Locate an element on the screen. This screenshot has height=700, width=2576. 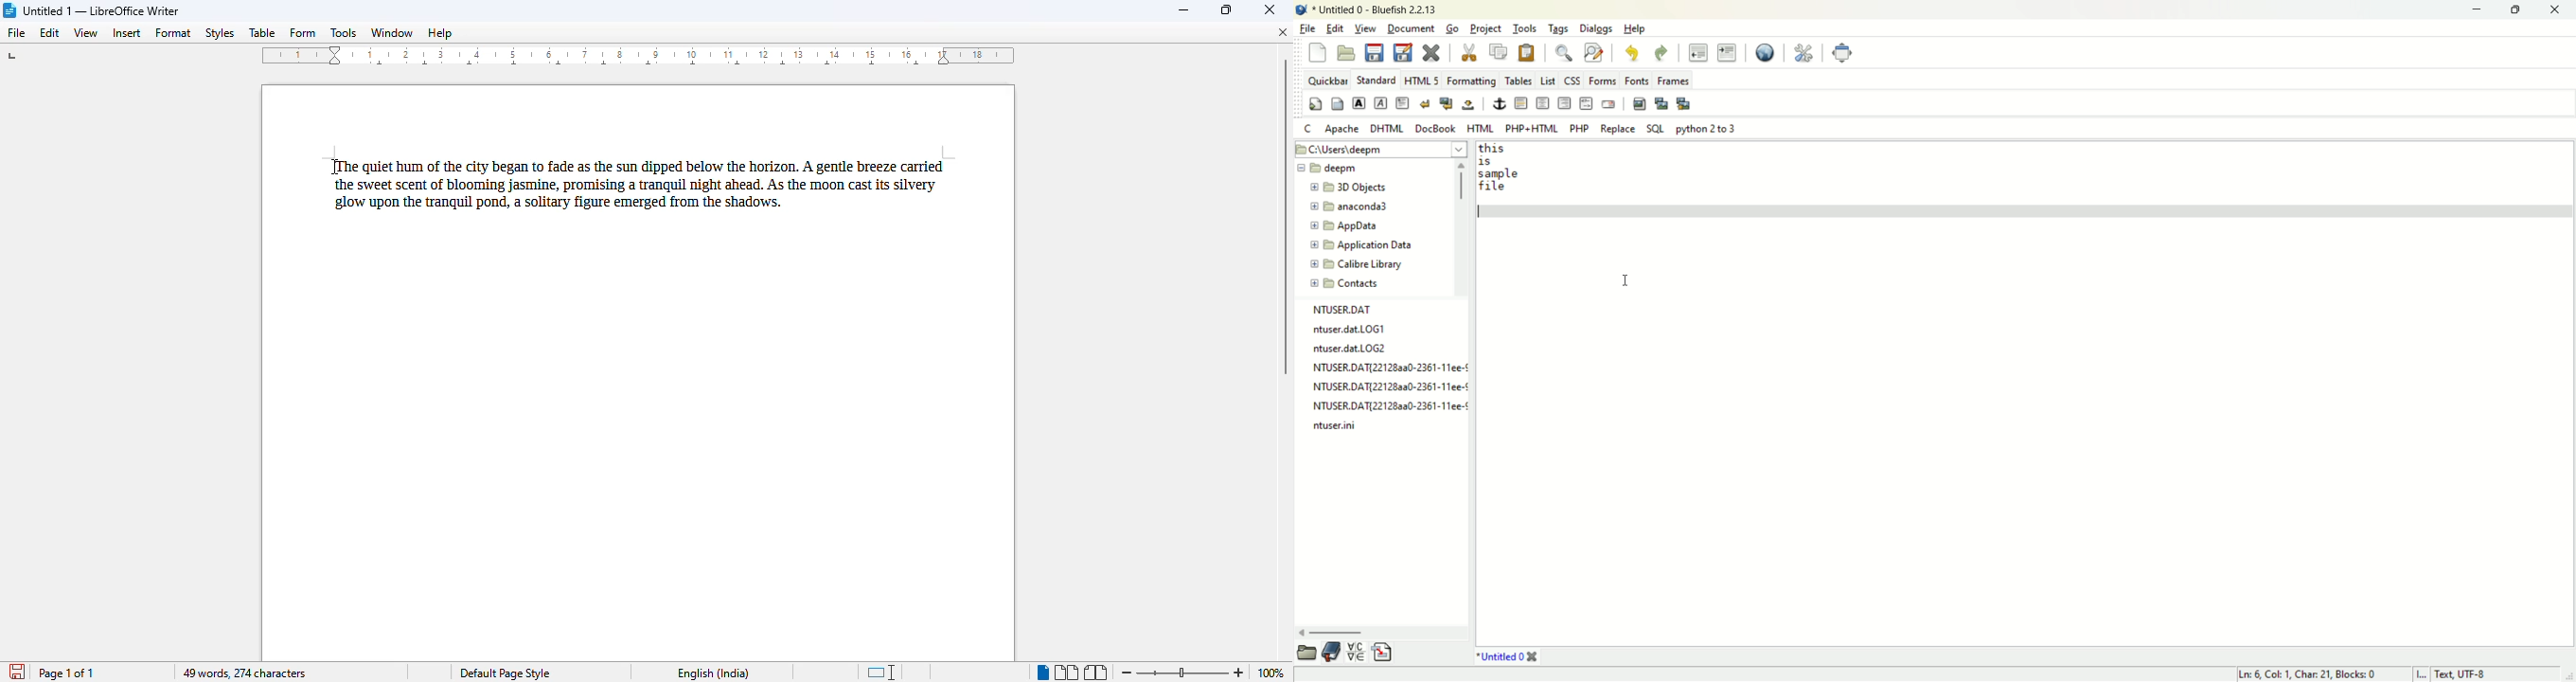
table is located at coordinates (262, 32).